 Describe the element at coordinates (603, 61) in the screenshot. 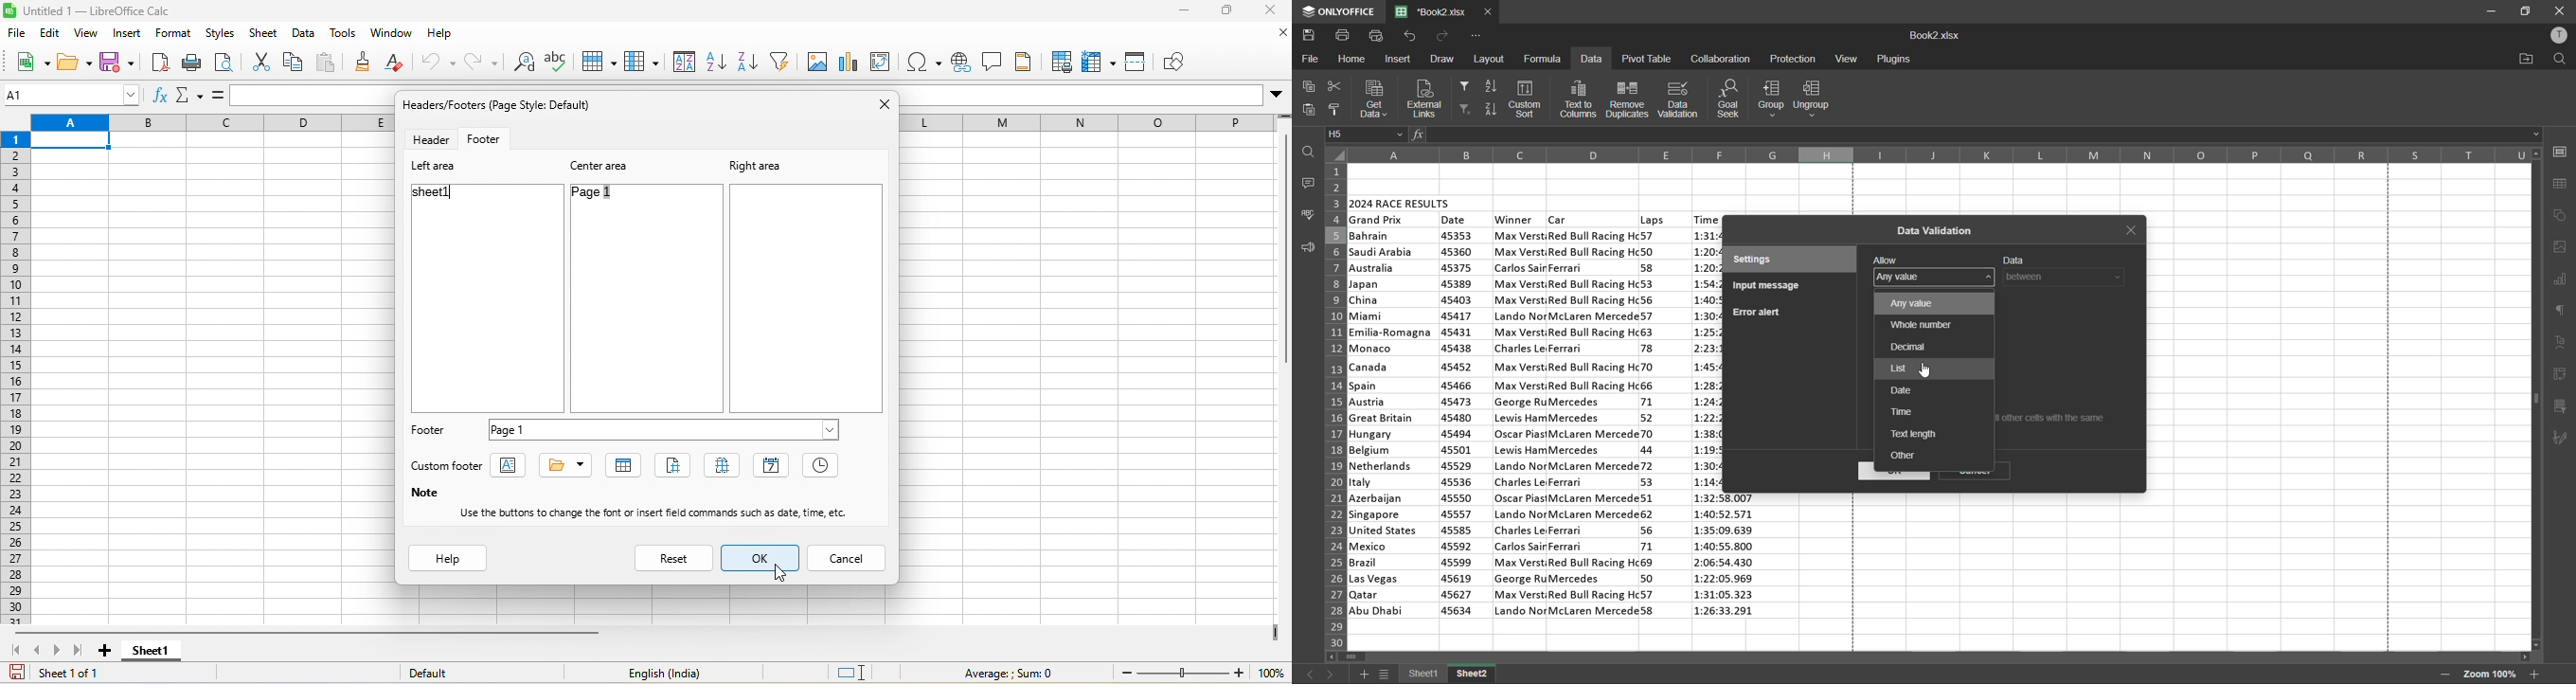

I see `row` at that location.